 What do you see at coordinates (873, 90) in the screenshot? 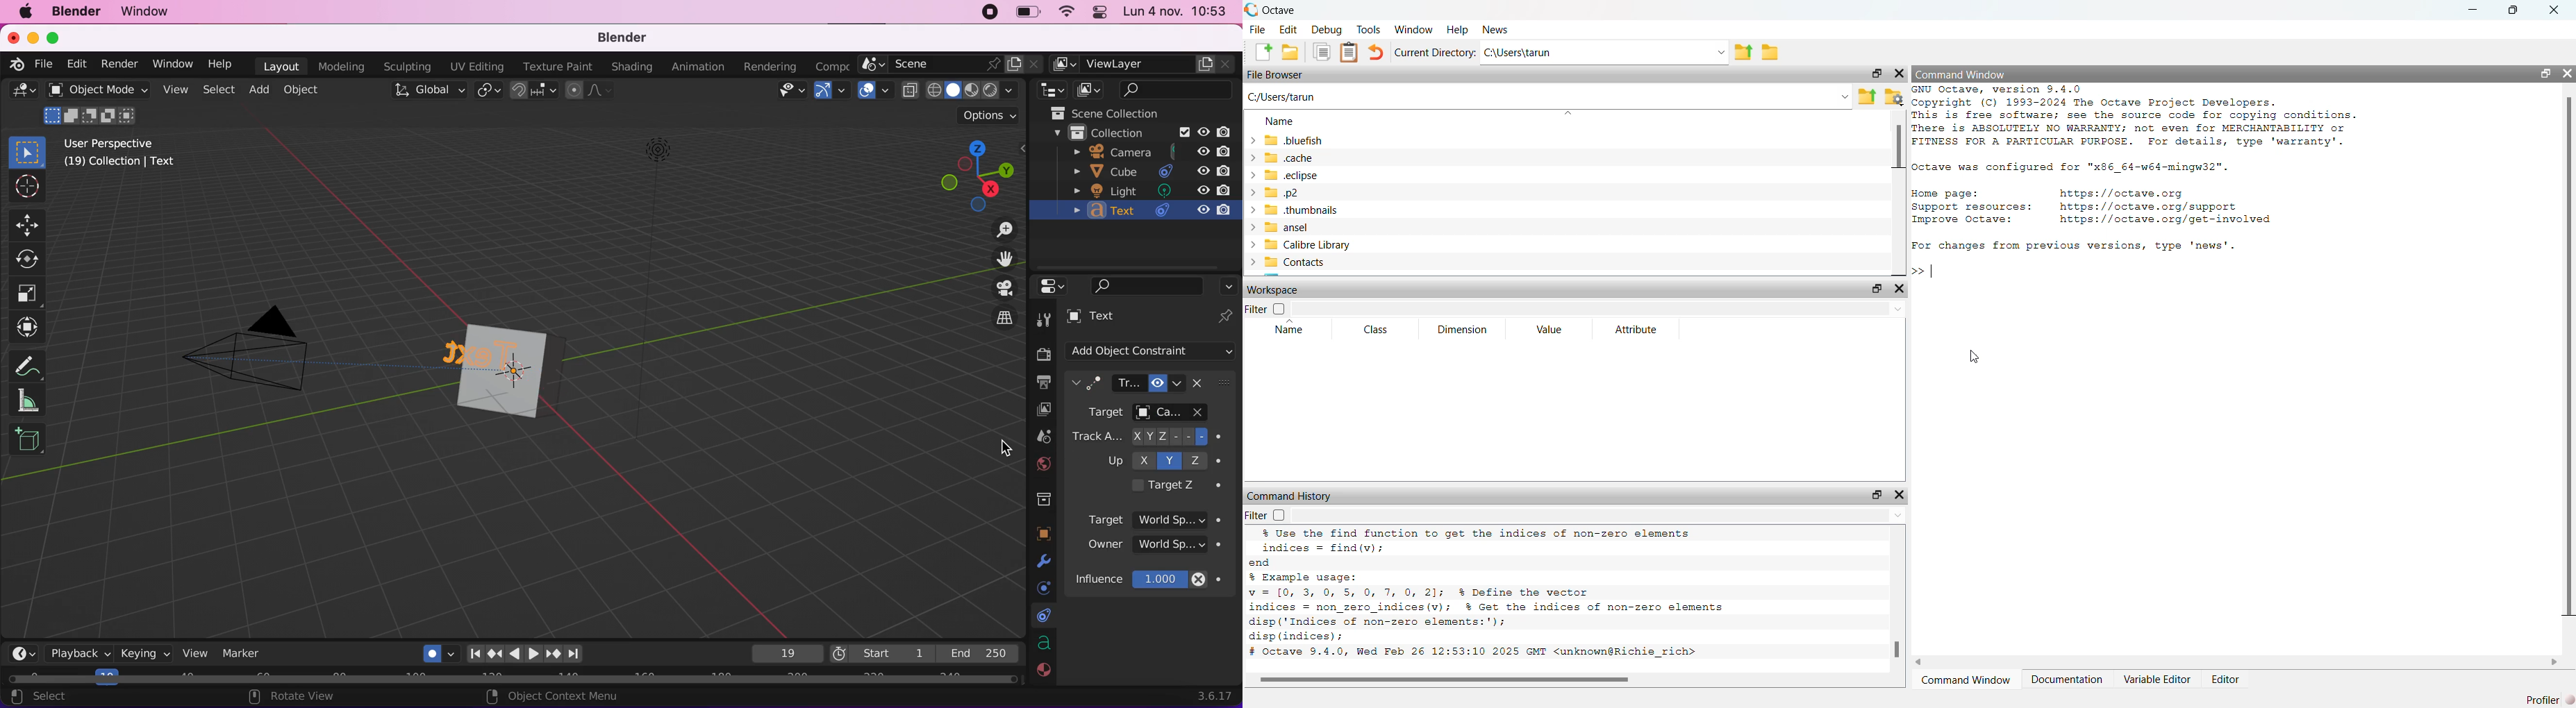
I see `overlays` at bounding box center [873, 90].